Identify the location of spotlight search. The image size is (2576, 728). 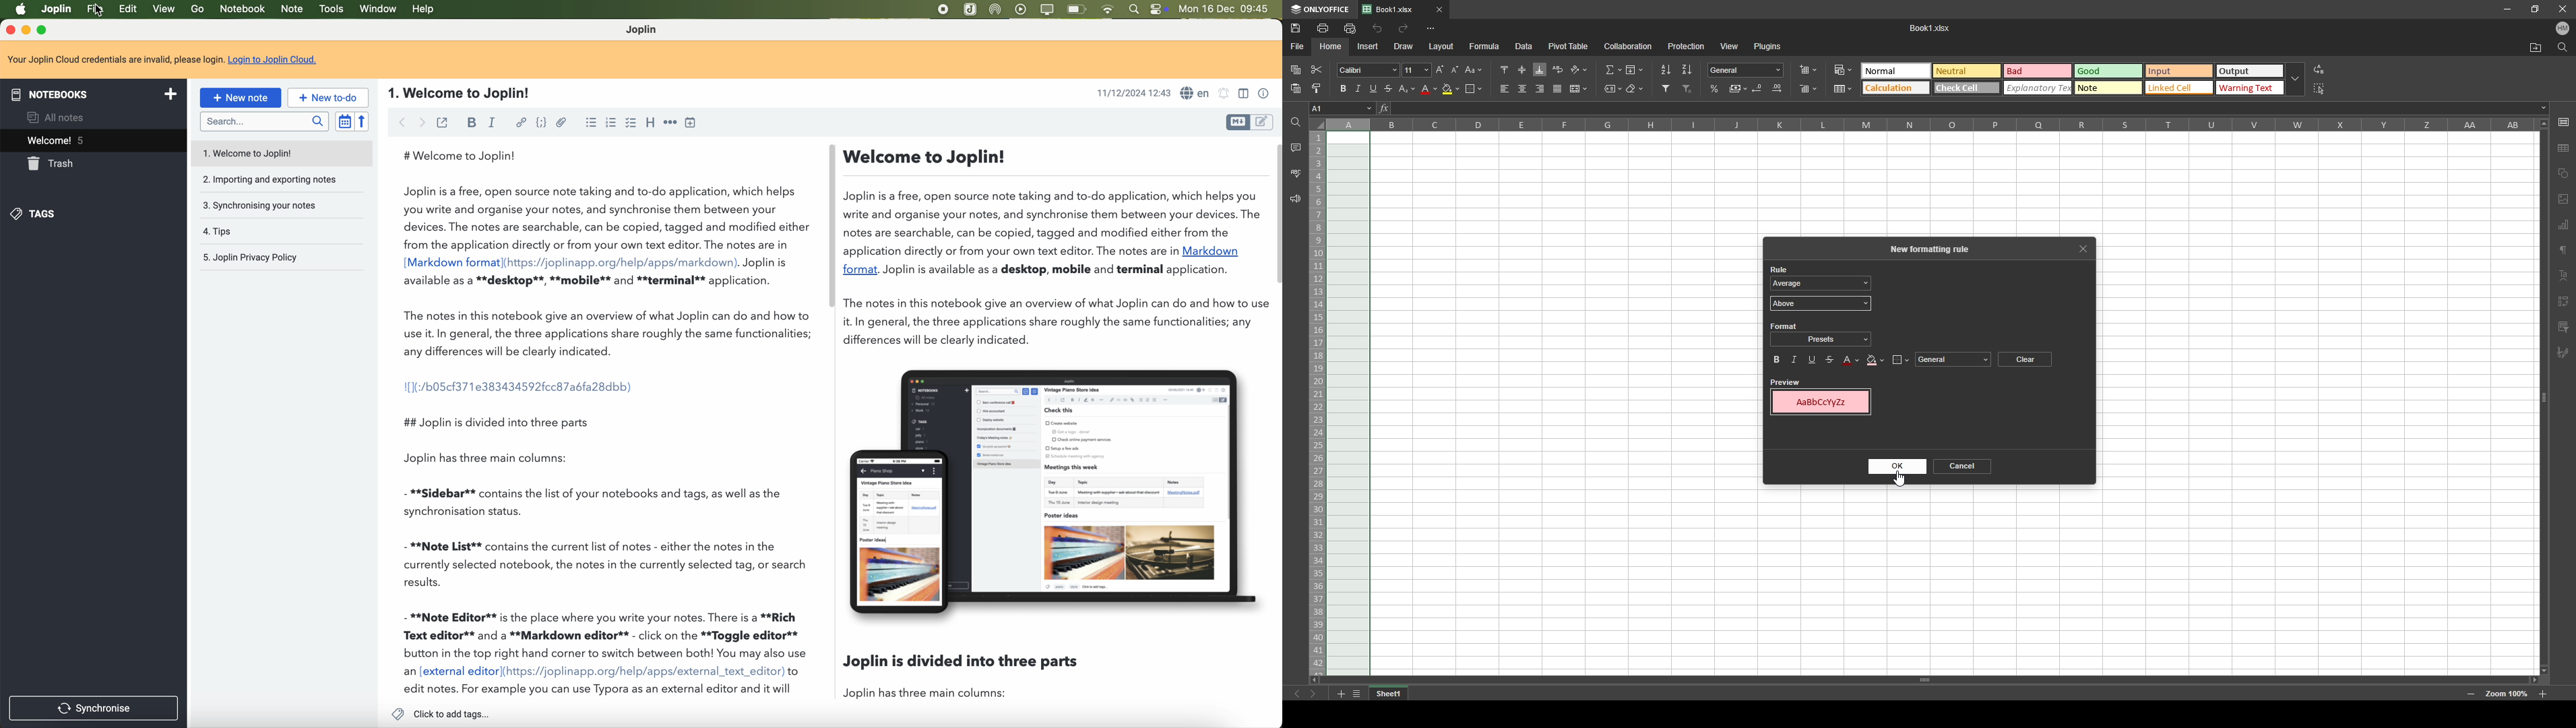
(1136, 9).